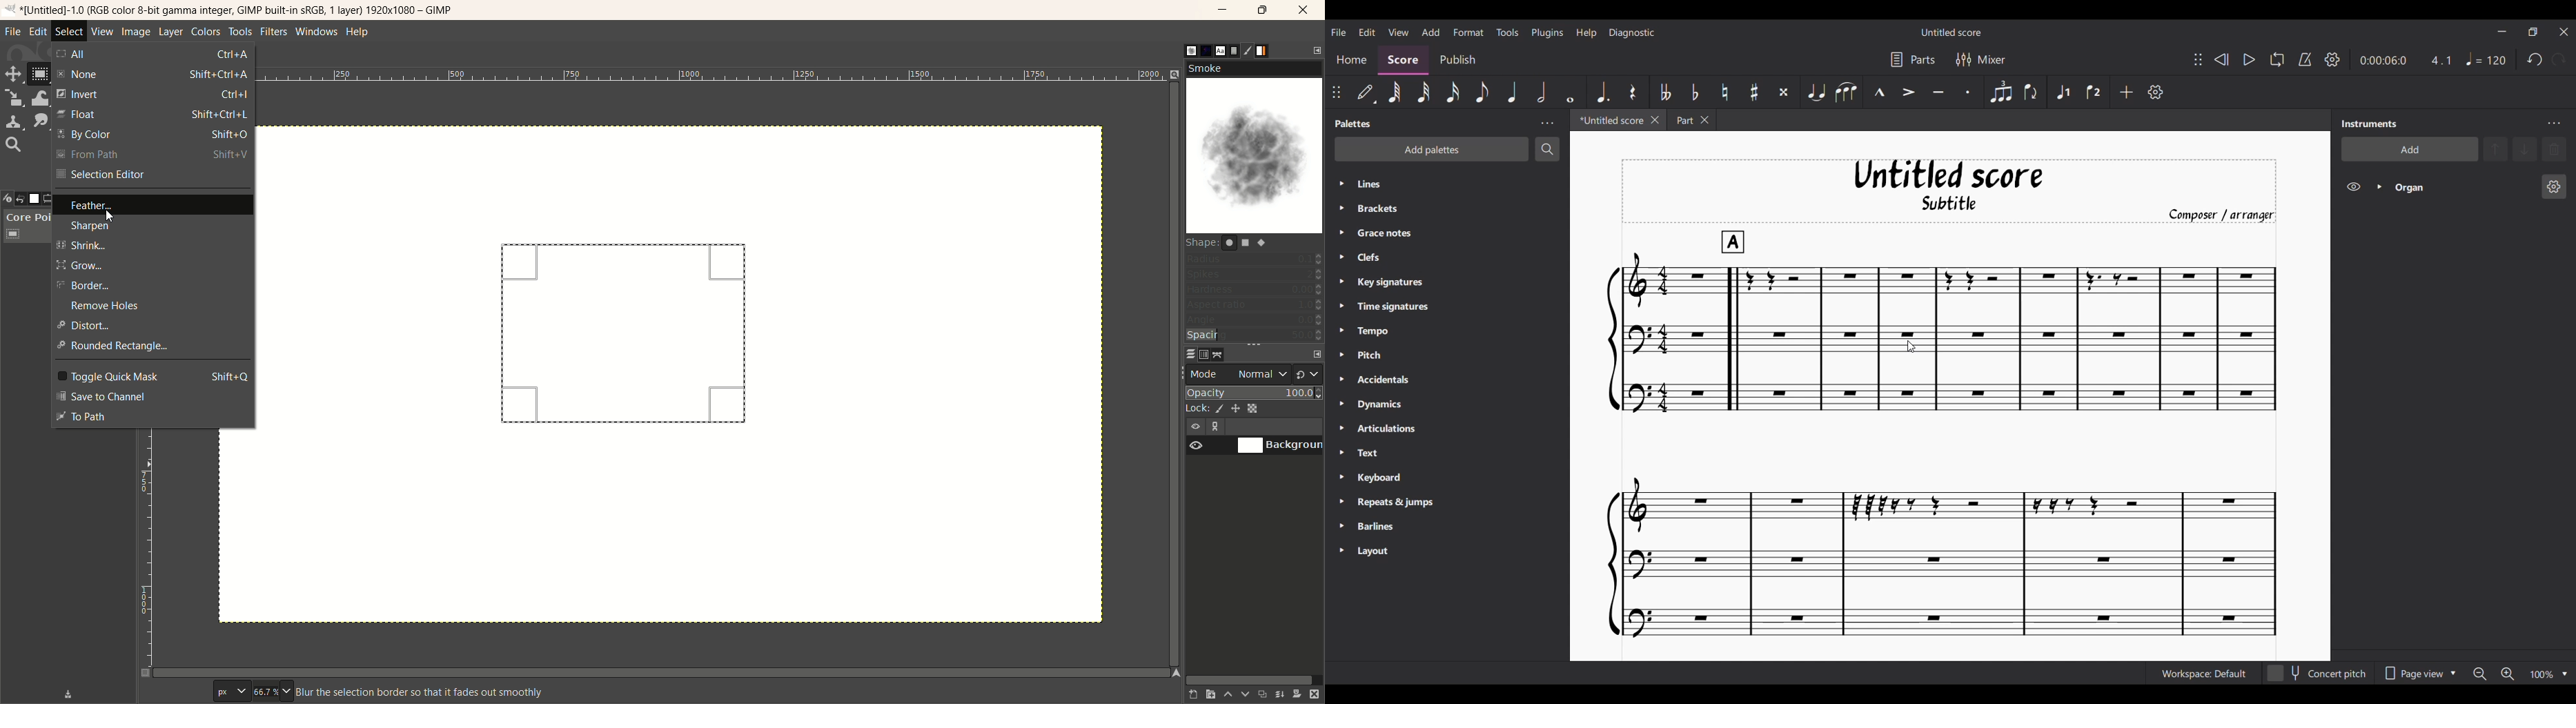 The height and width of the screenshot is (728, 2576). Describe the element at coordinates (1816, 93) in the screenshot. I see `Tie` at that location.